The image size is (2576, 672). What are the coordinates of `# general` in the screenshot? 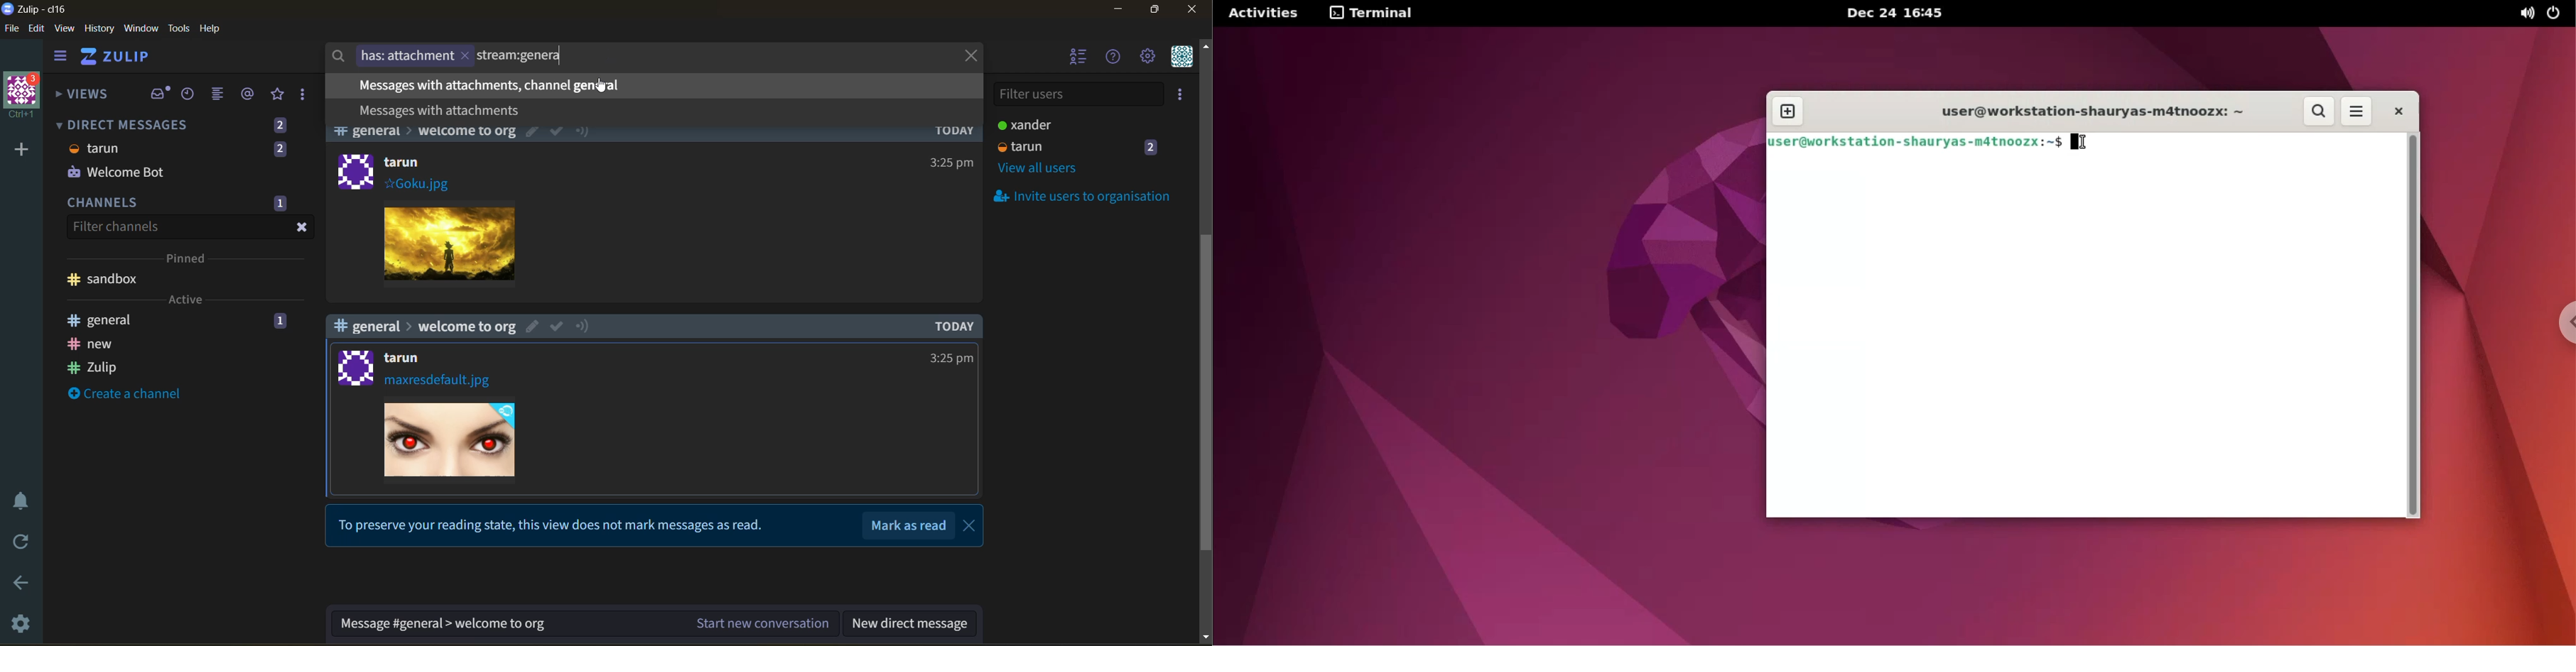 It's located at (104, 320).